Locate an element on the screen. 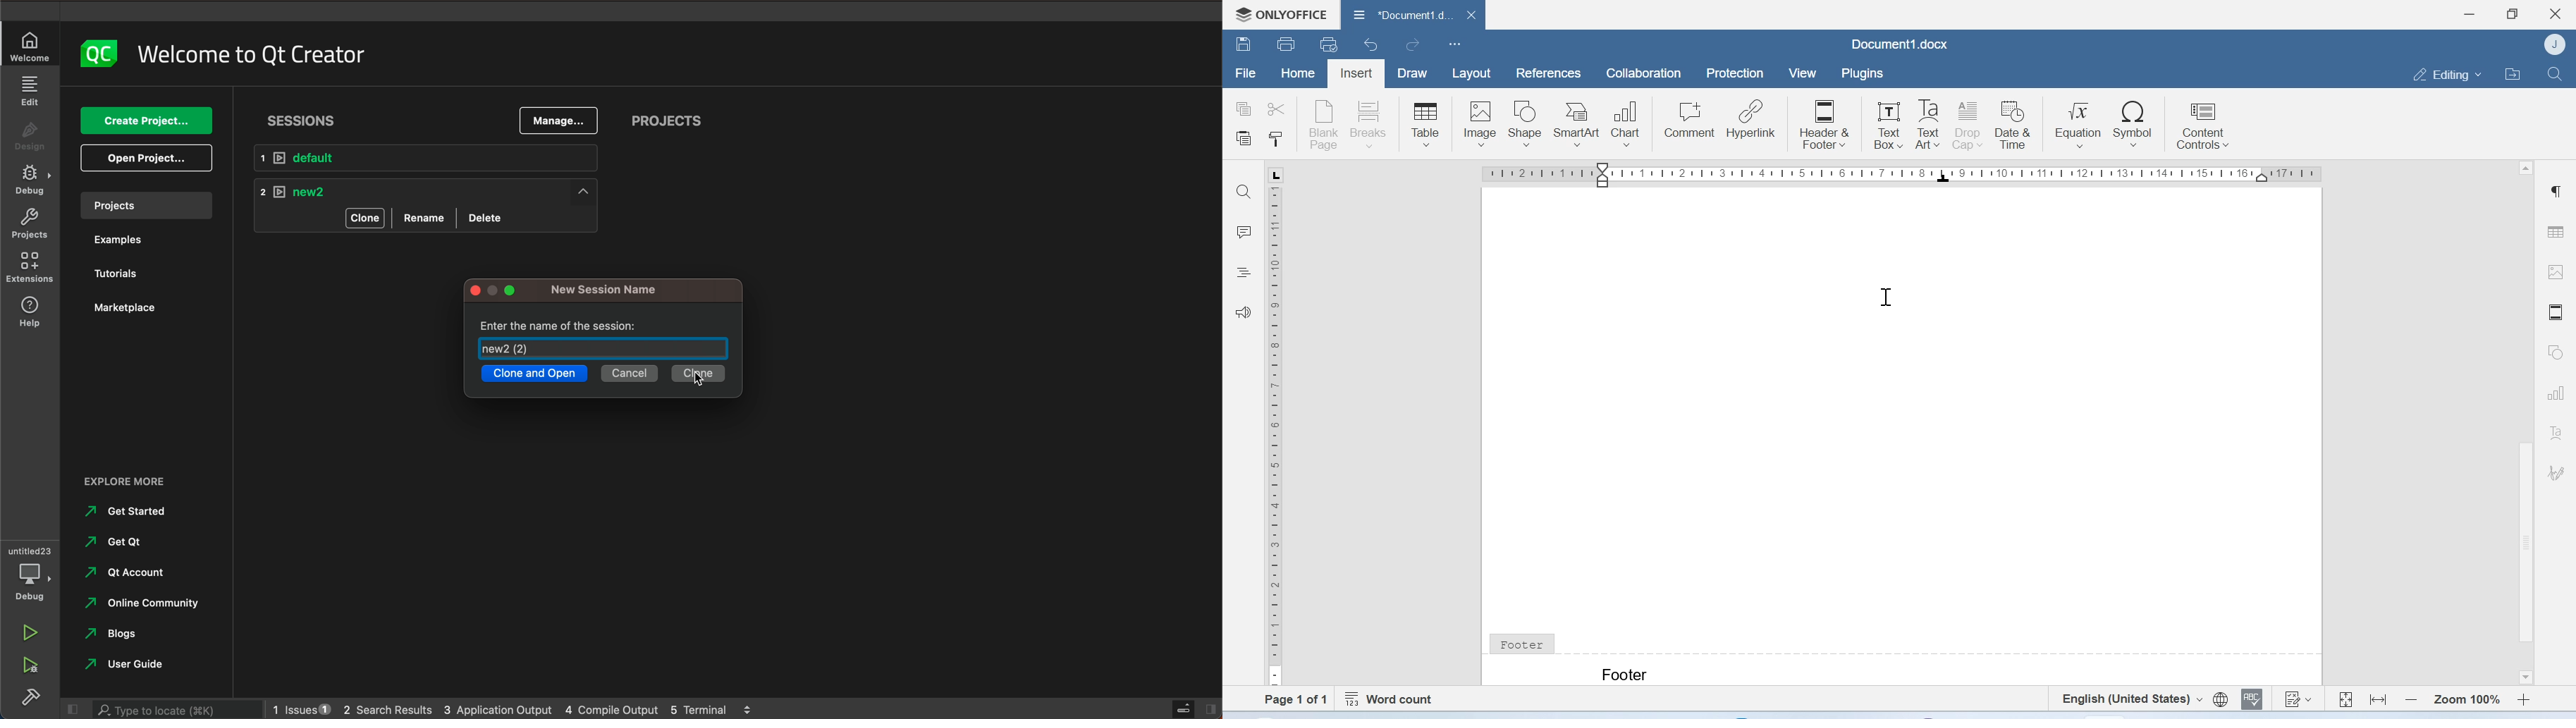  compile output is located at coordinates (609, 708).